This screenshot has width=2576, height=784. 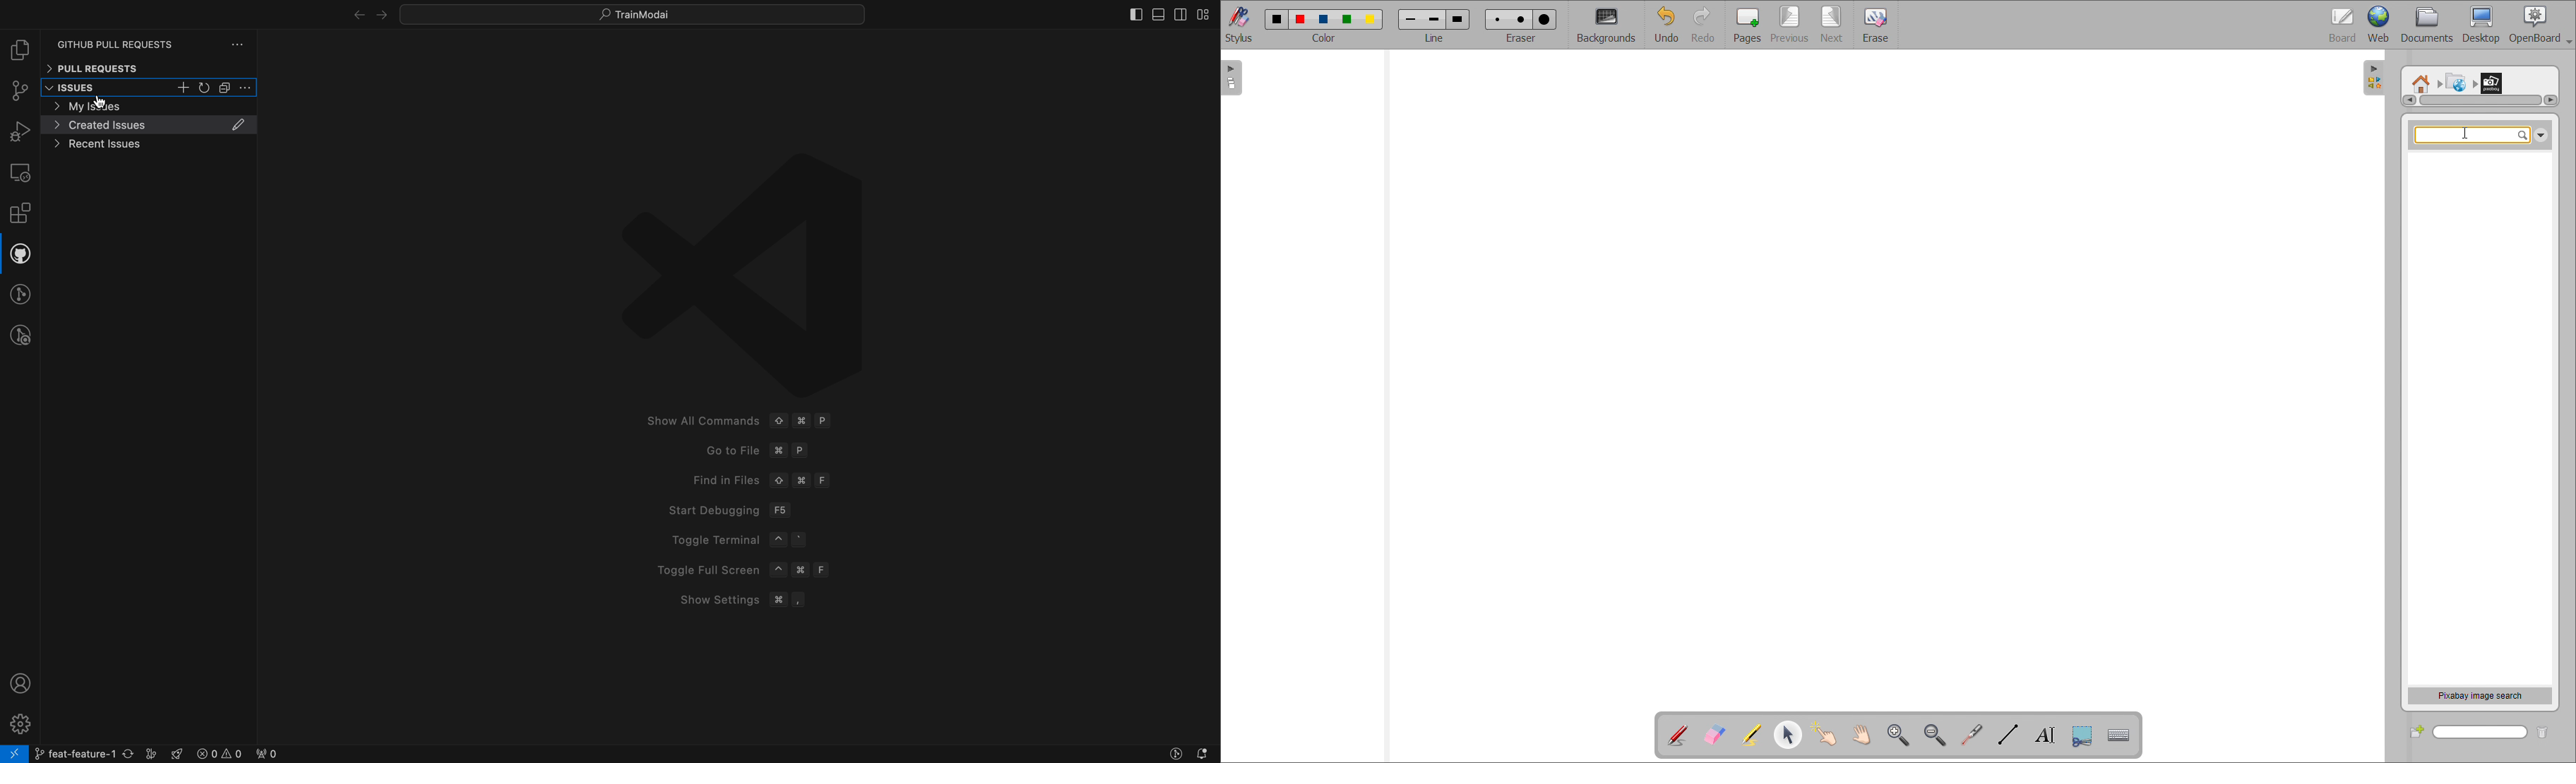 I want to click on Extensions, so click(x=20, y=215).